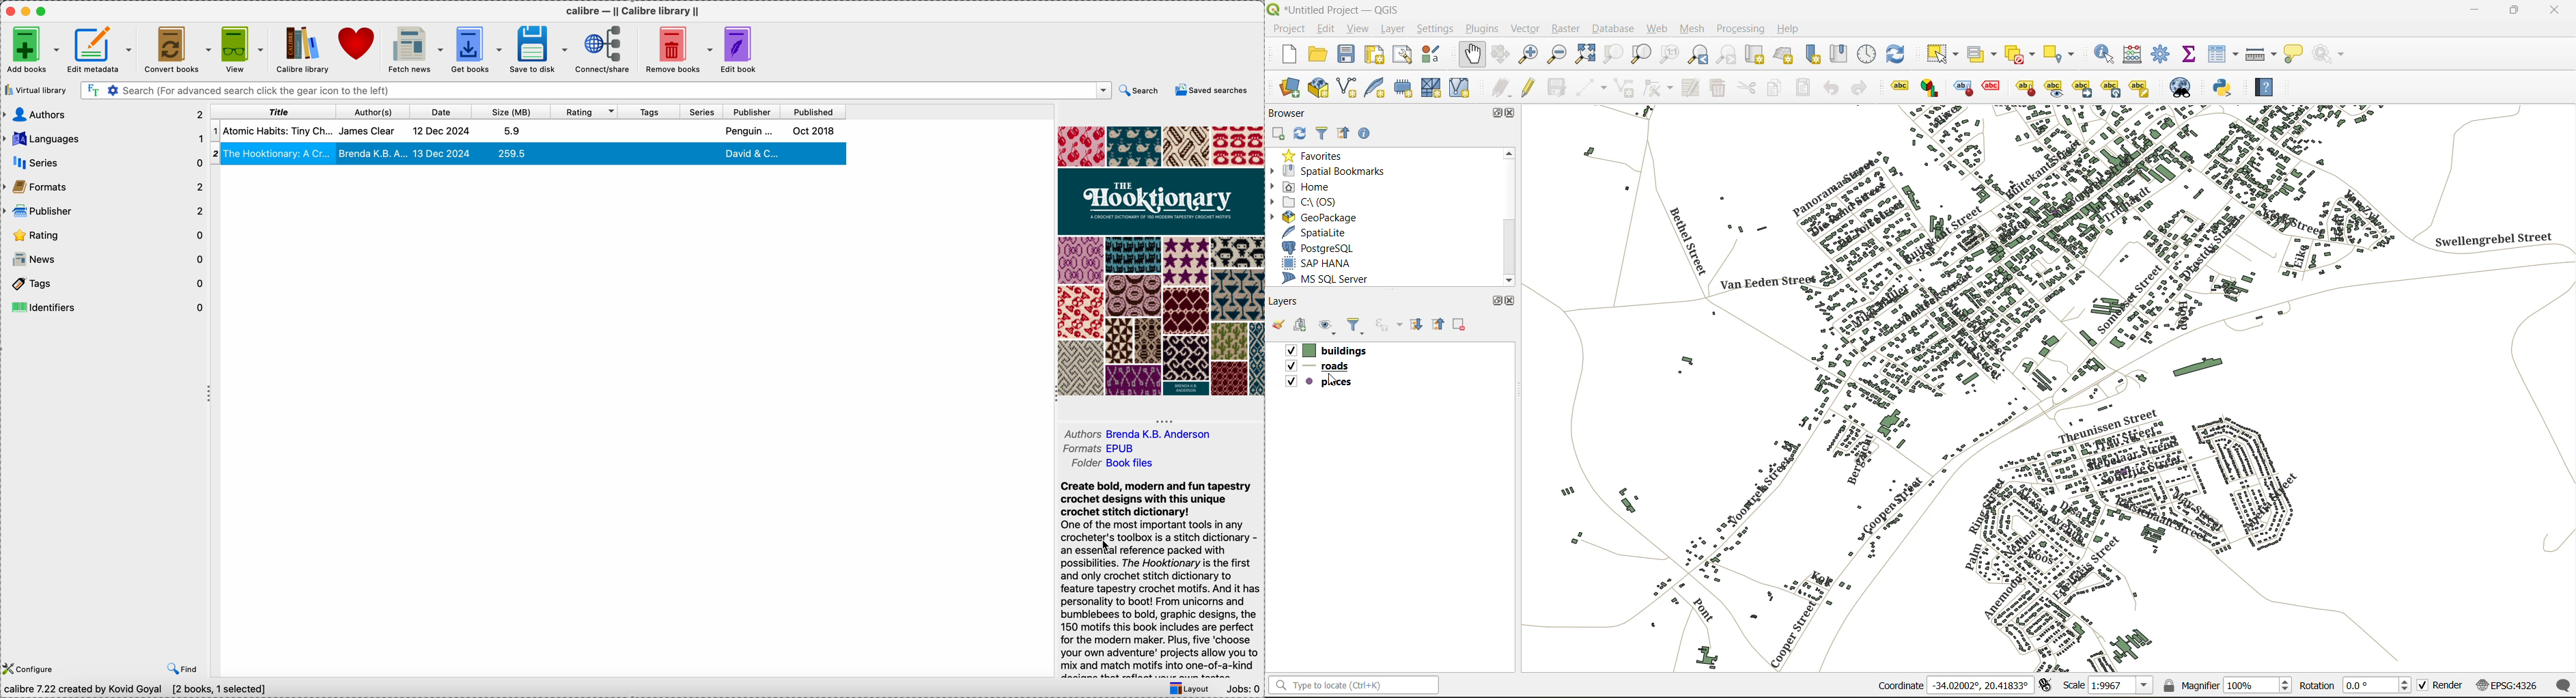  I want to click on identifiers, so click(105, 309).